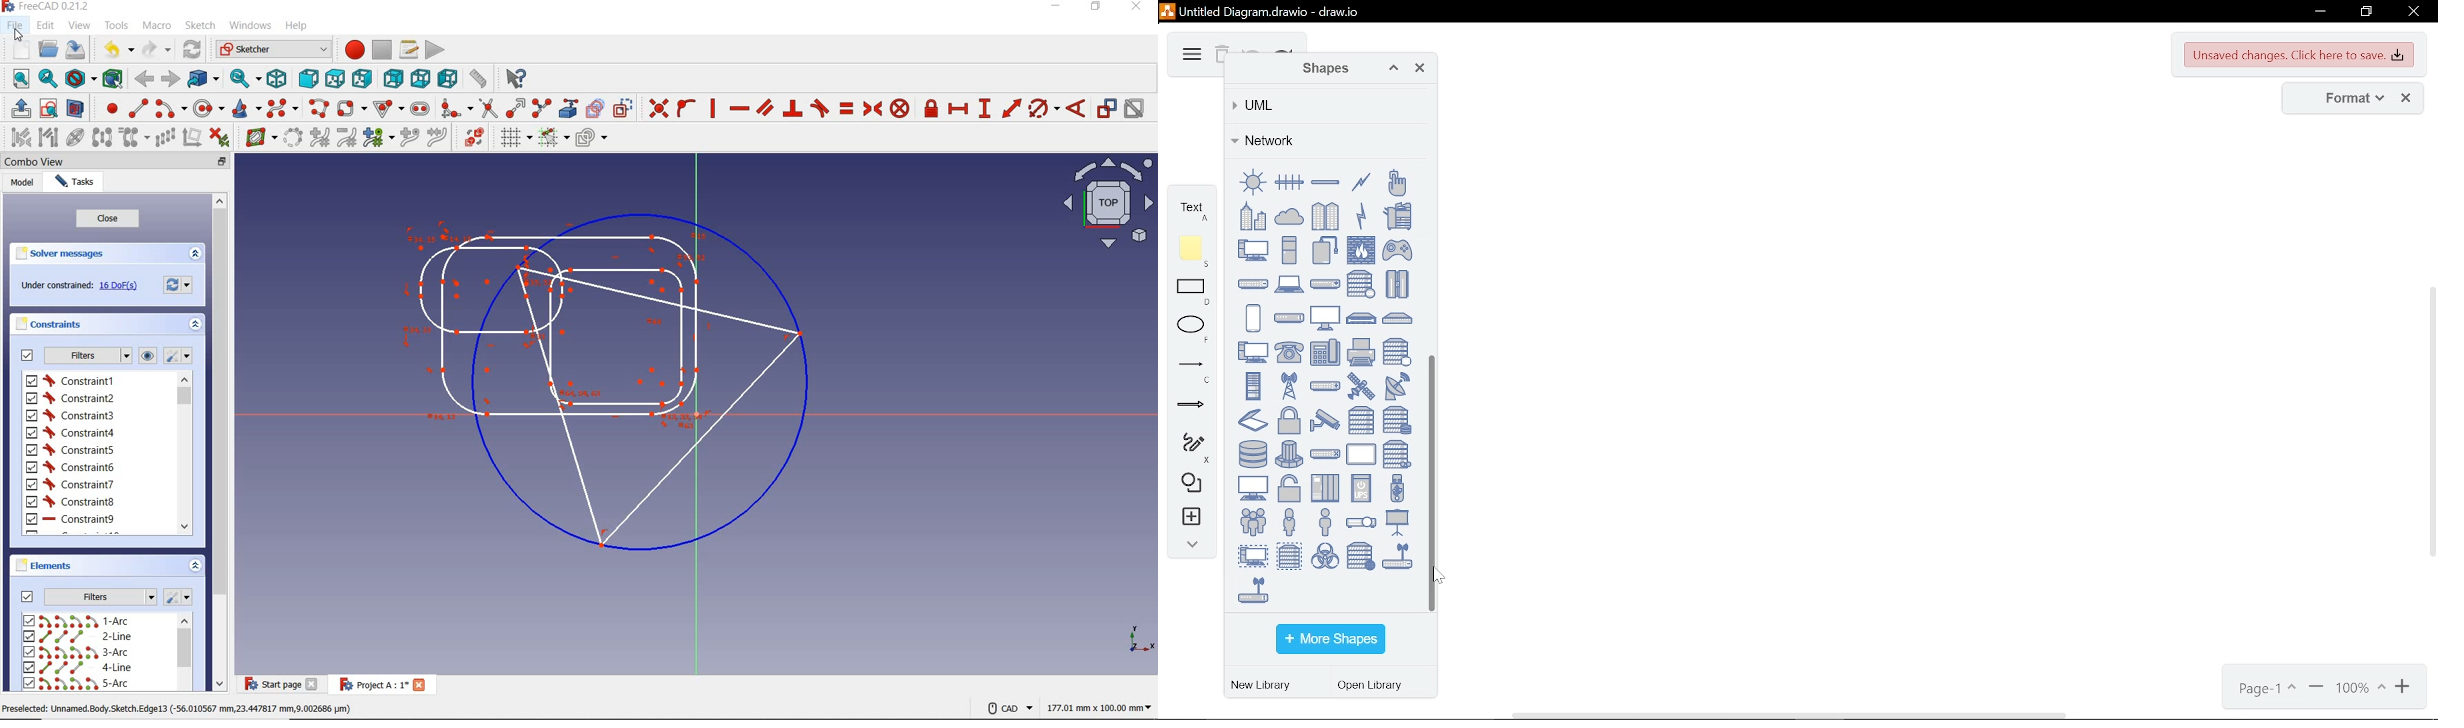 Image resolution: width=2464 pixels, height=728 pixels. Describe the element at coordinates (2361, 689) in the screenshot. I see `current zoom` at that location.